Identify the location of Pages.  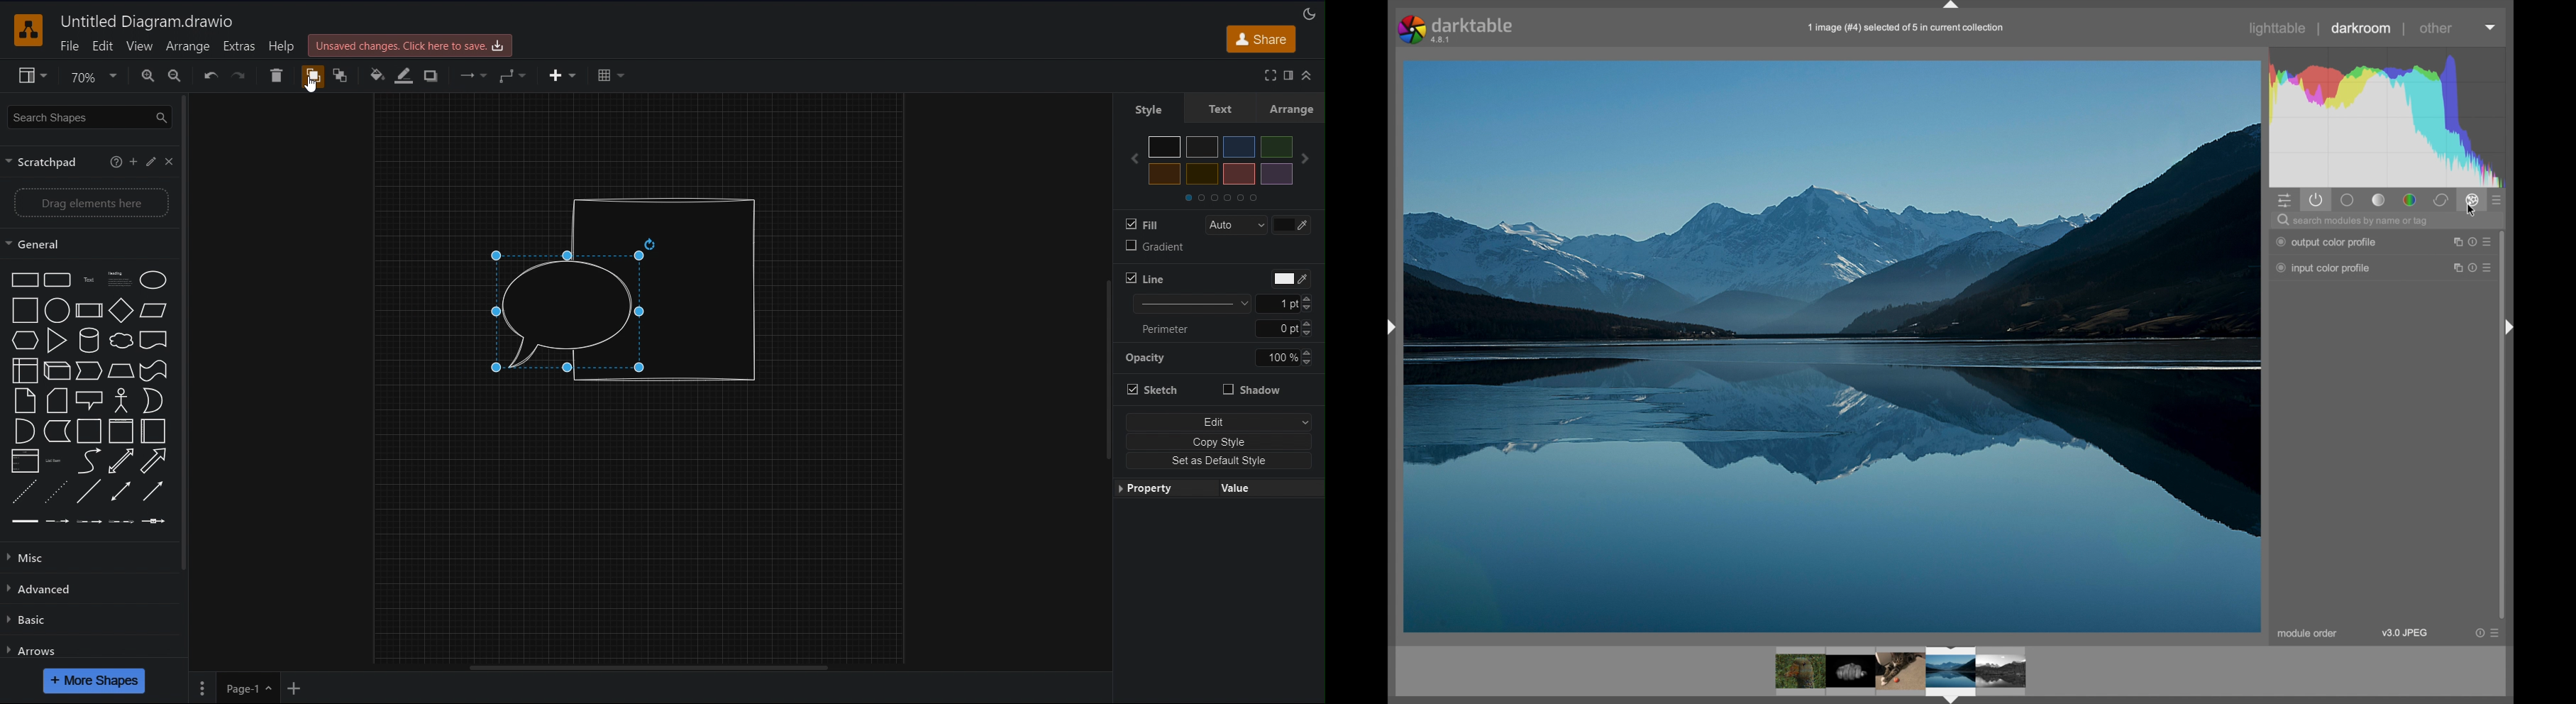
(202, 688).